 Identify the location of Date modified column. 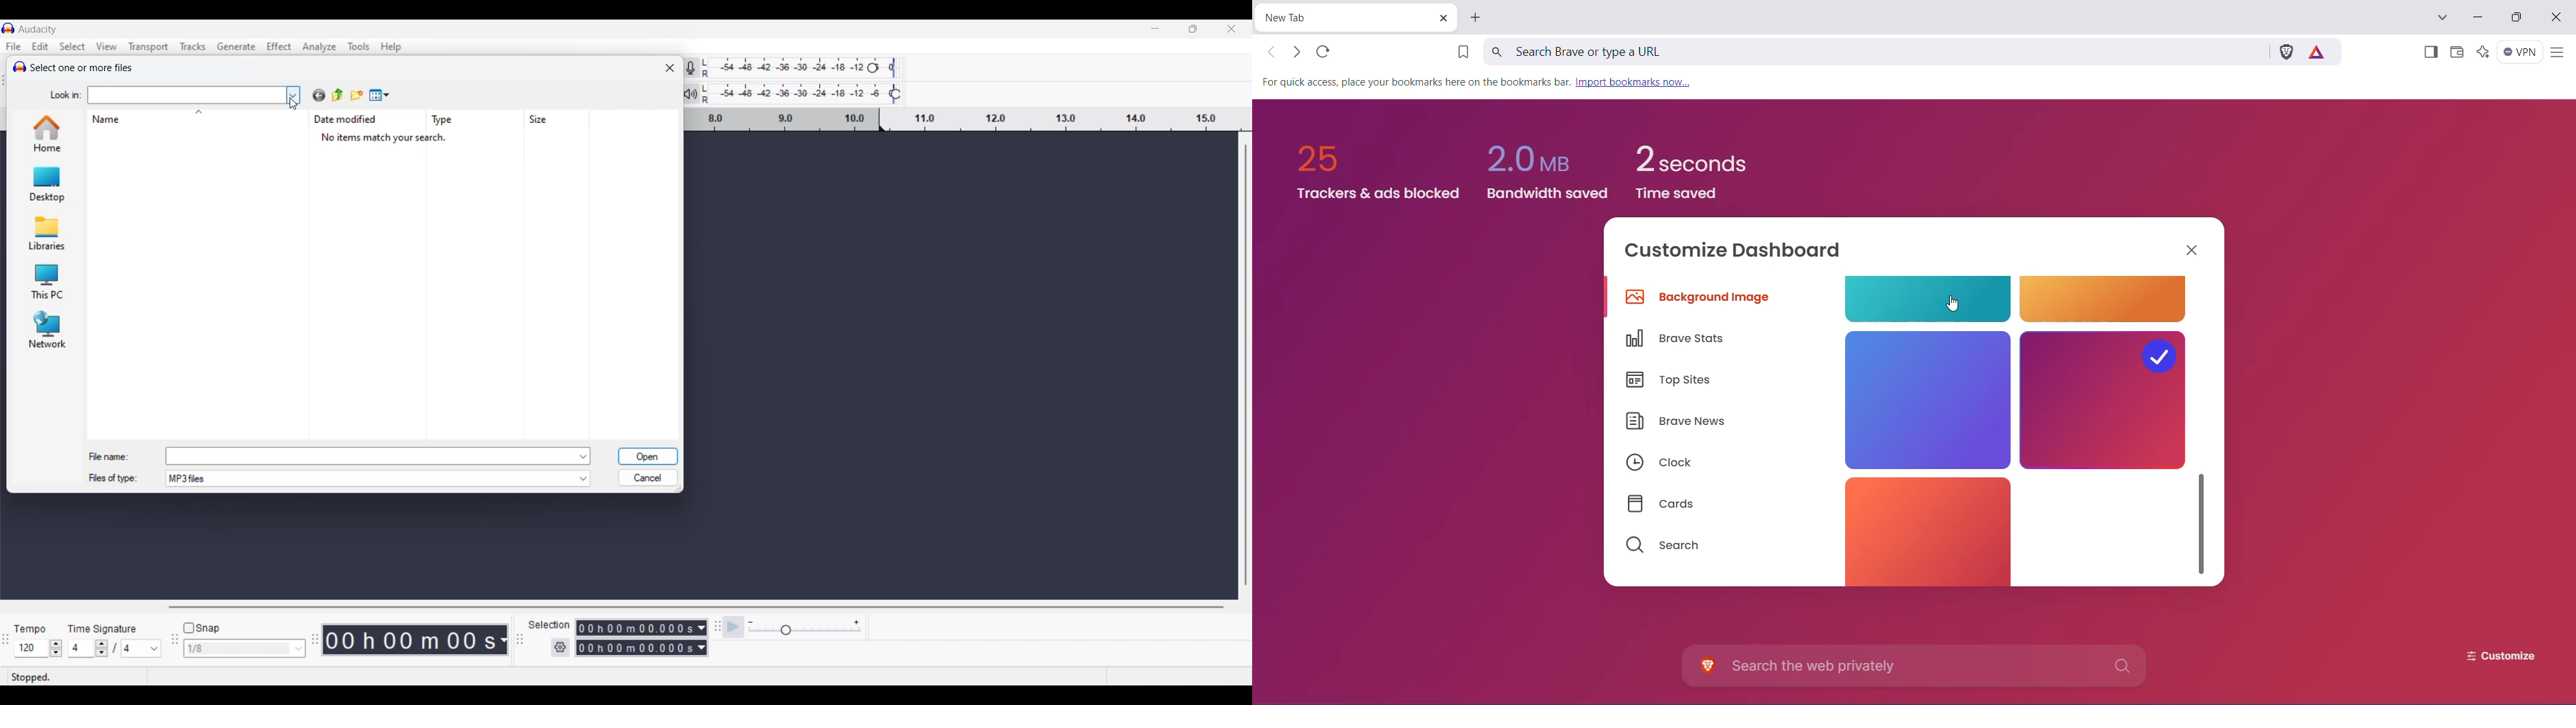
(348, 119).